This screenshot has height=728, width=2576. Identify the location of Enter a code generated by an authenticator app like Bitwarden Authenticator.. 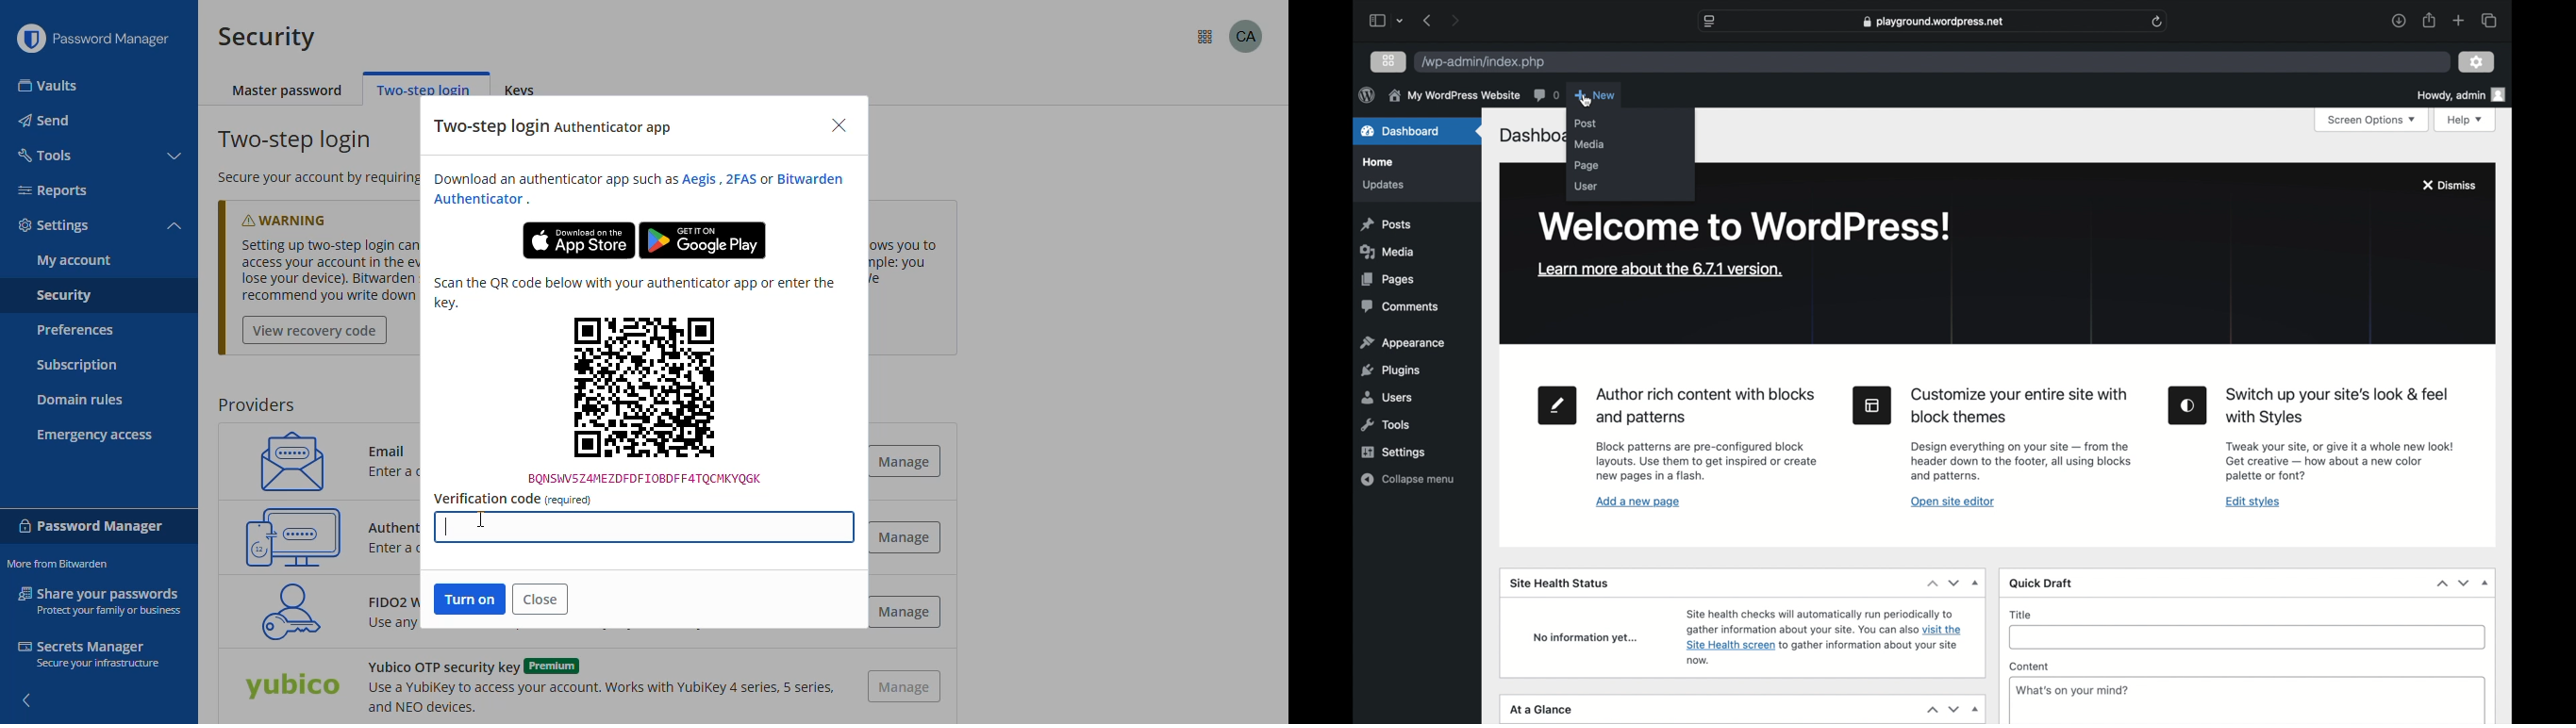
(395, 551).